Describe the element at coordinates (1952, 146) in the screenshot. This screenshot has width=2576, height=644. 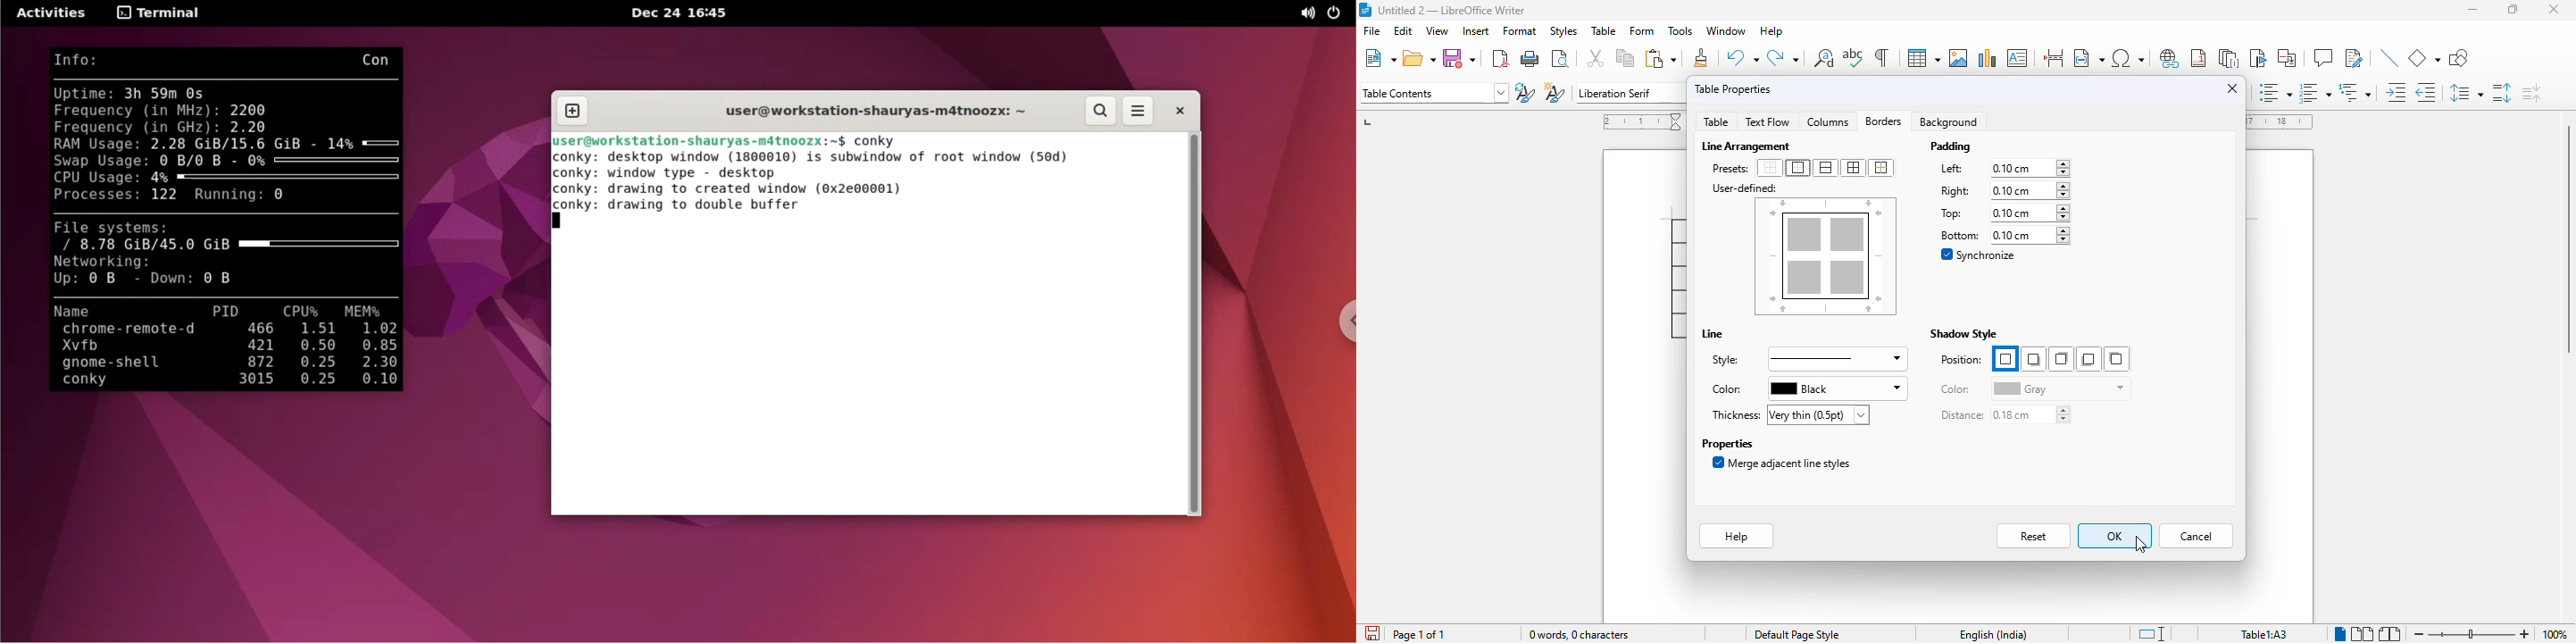
I see `padding` at that location.